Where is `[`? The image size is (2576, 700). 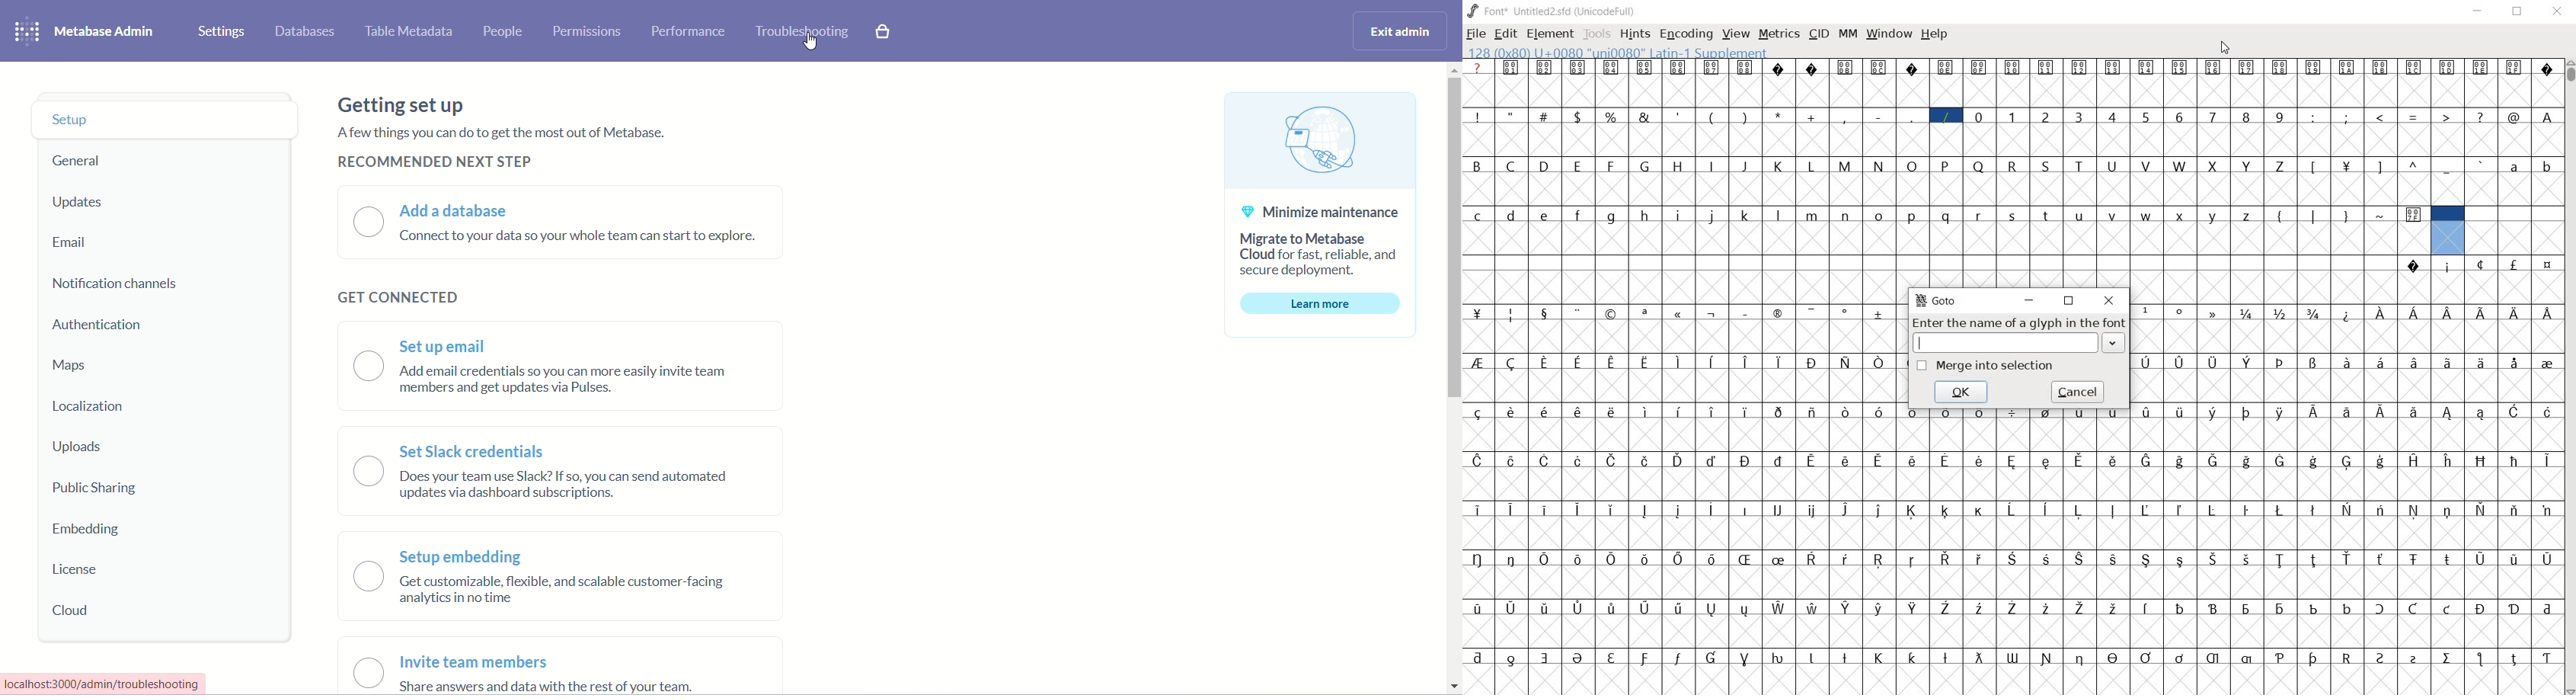
[ is located at coordinates (2314, 166).